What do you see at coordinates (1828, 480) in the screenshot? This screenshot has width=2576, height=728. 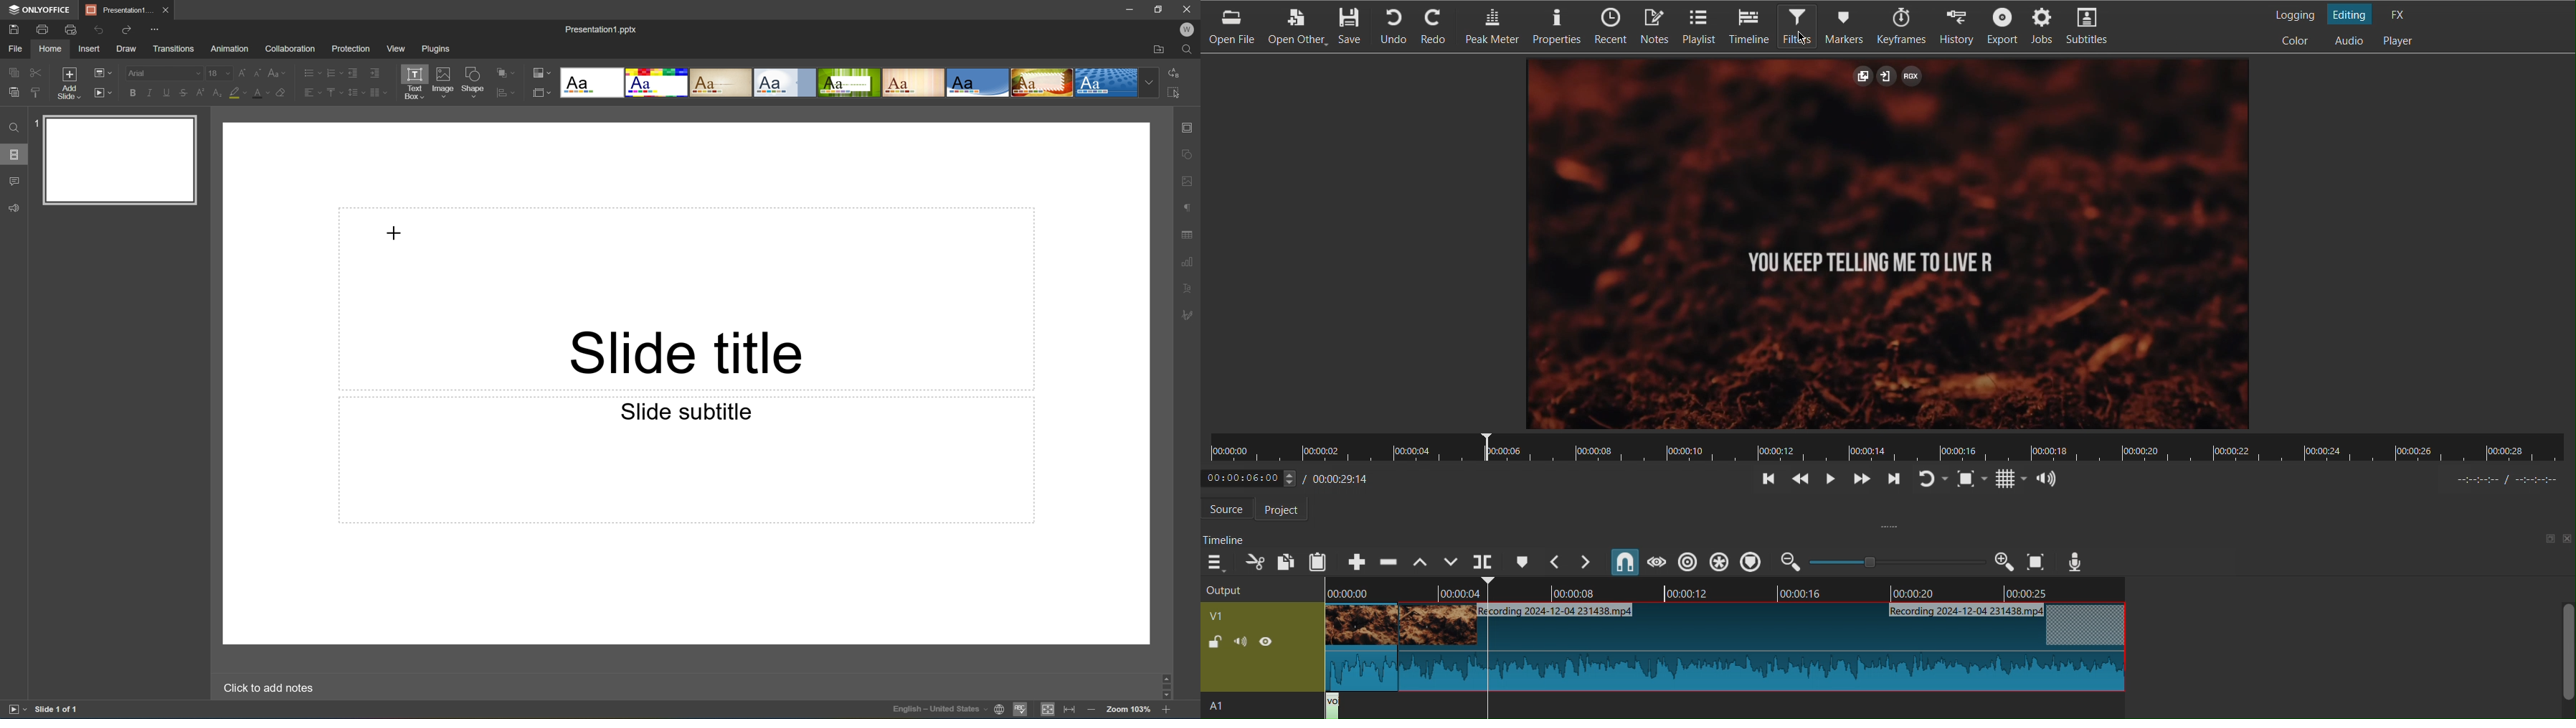 I see `Play` at bounding box center [1828, 480].